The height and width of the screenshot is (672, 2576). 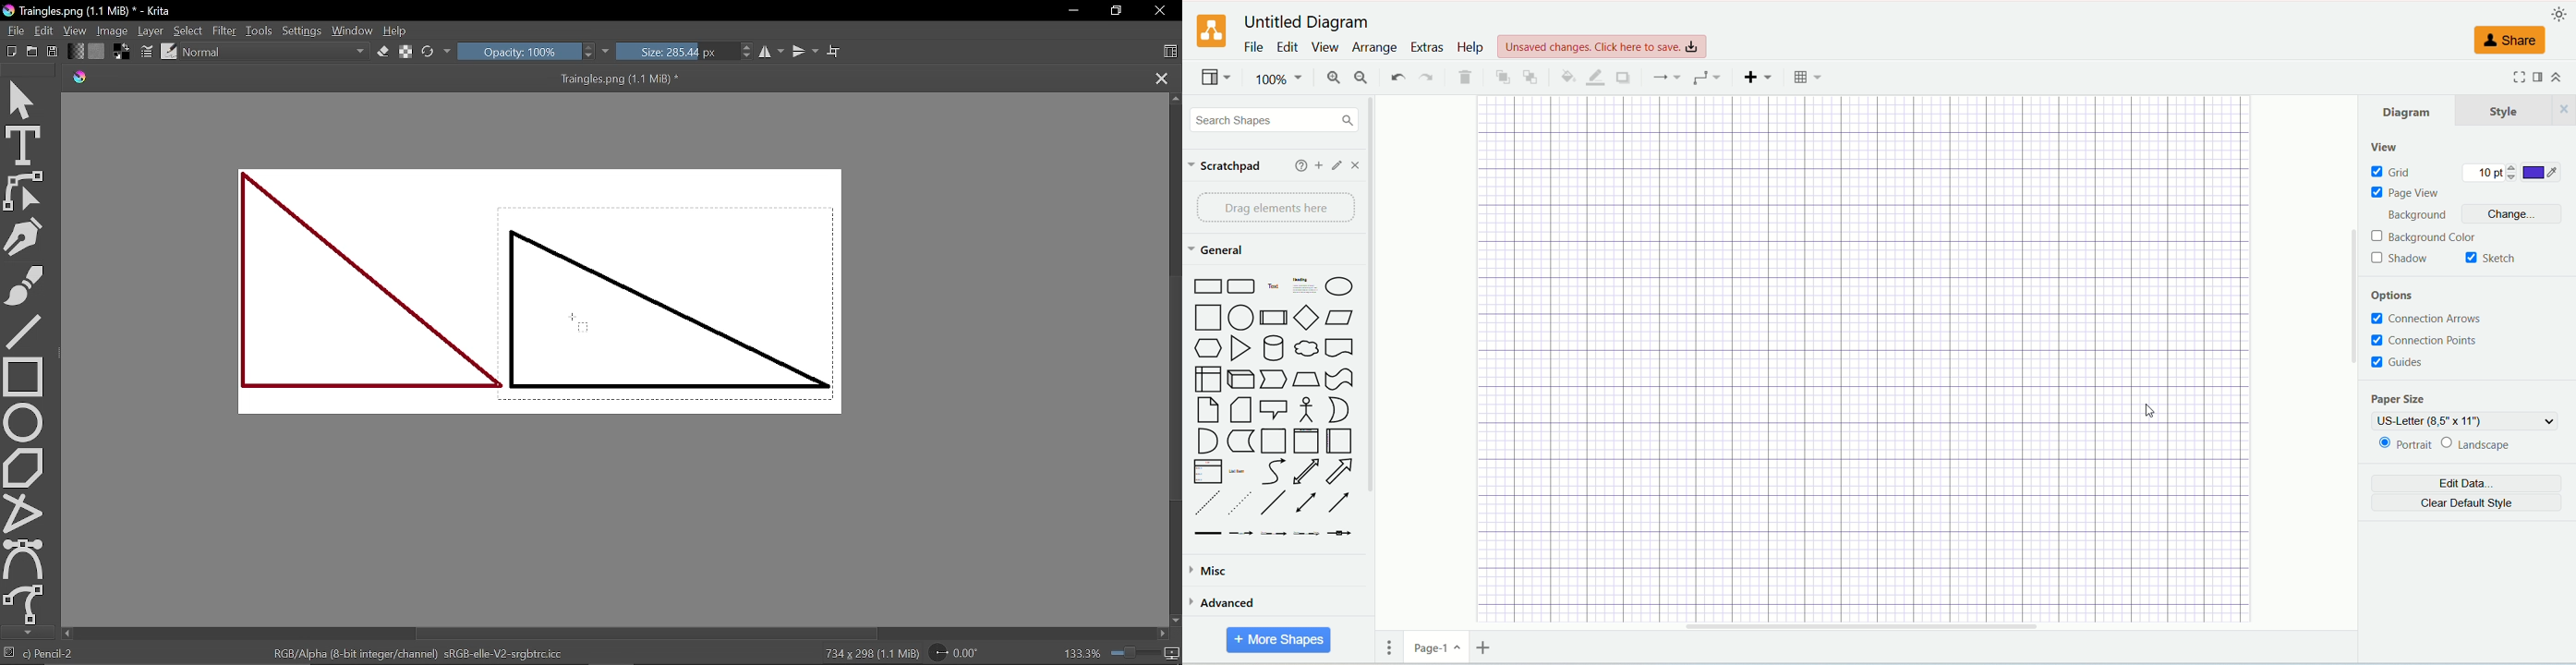 What do you see at coordinates (224, 30) in the screenshot?
I see `Filter` at bounding box center [224, 30].